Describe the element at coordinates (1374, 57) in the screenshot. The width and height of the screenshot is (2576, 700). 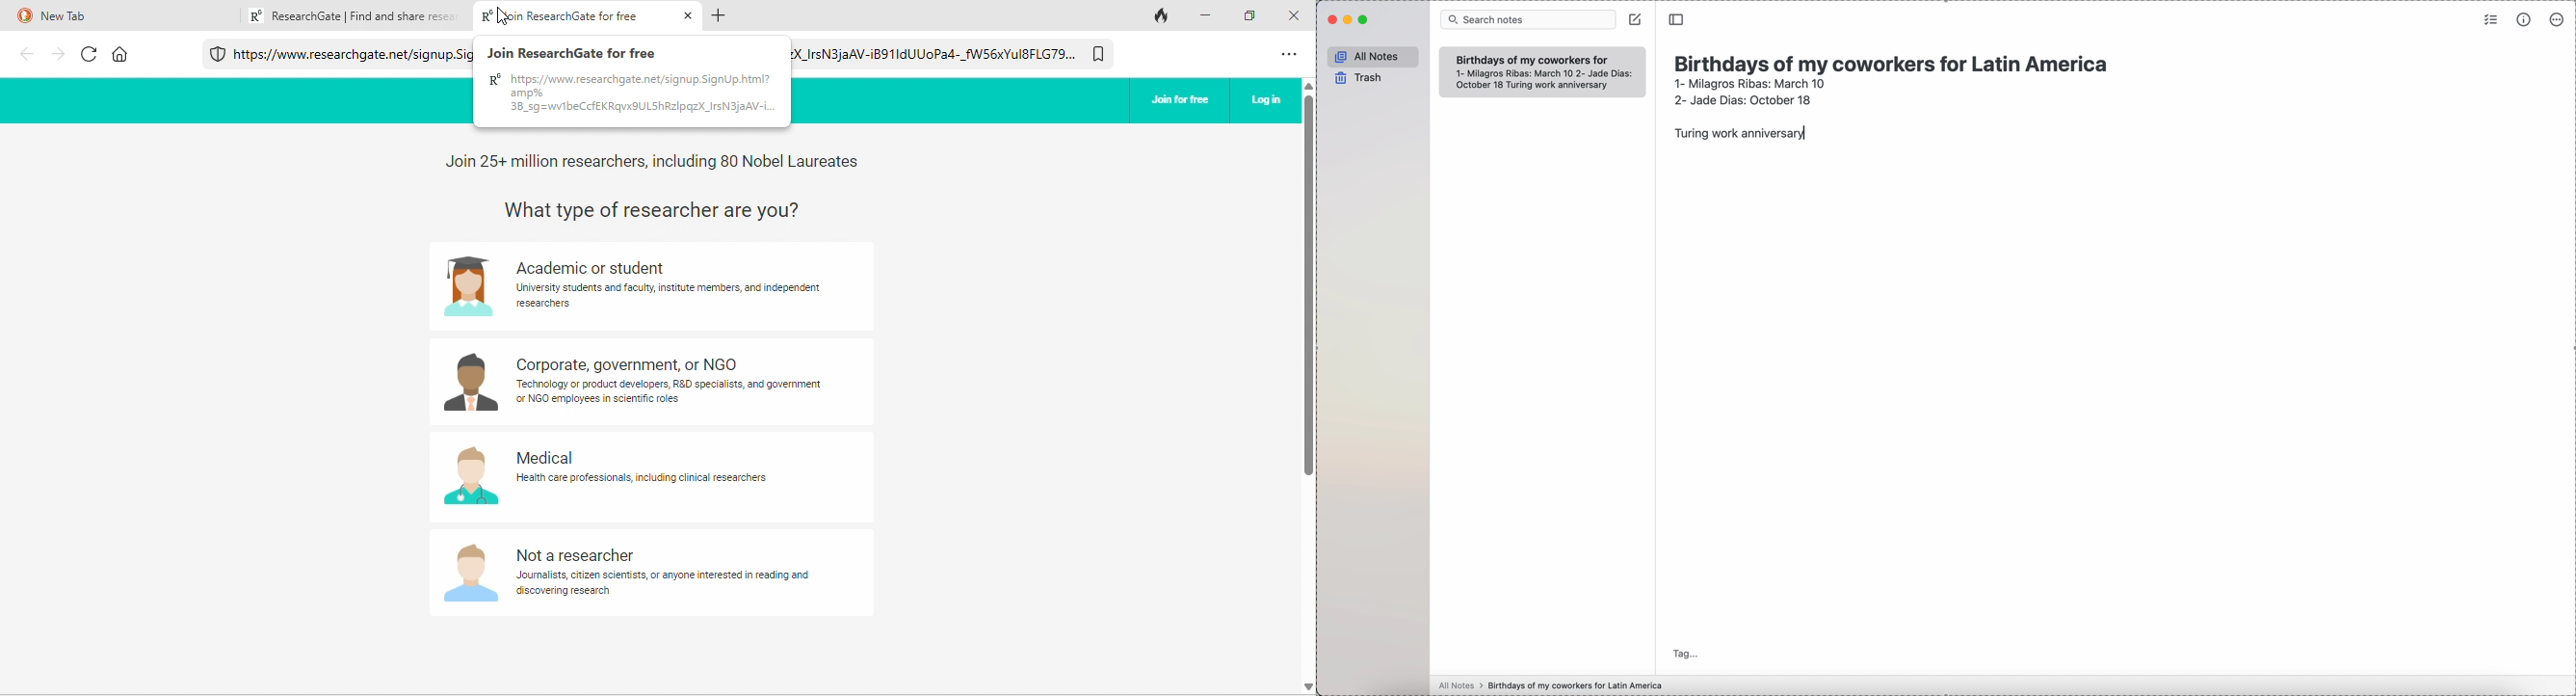
I see `all notes` at that location.